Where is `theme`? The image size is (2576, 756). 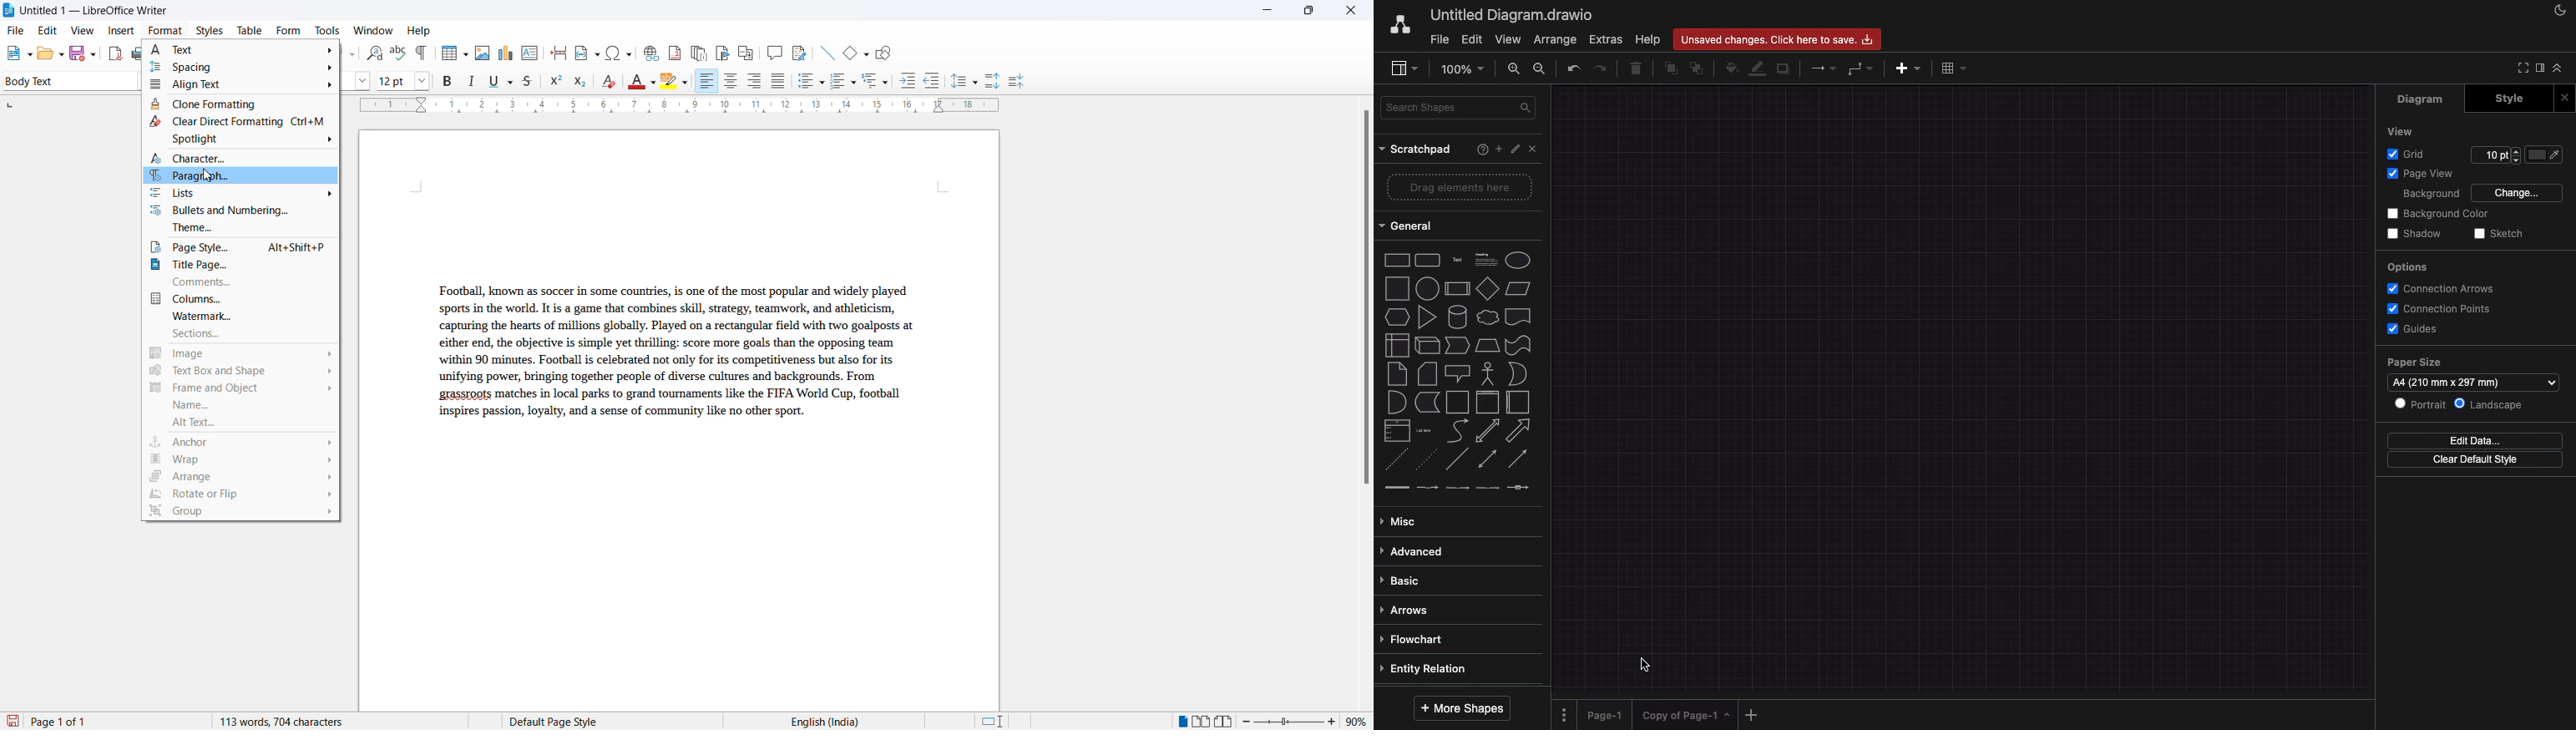
theme is located at coordinates (243, 230).